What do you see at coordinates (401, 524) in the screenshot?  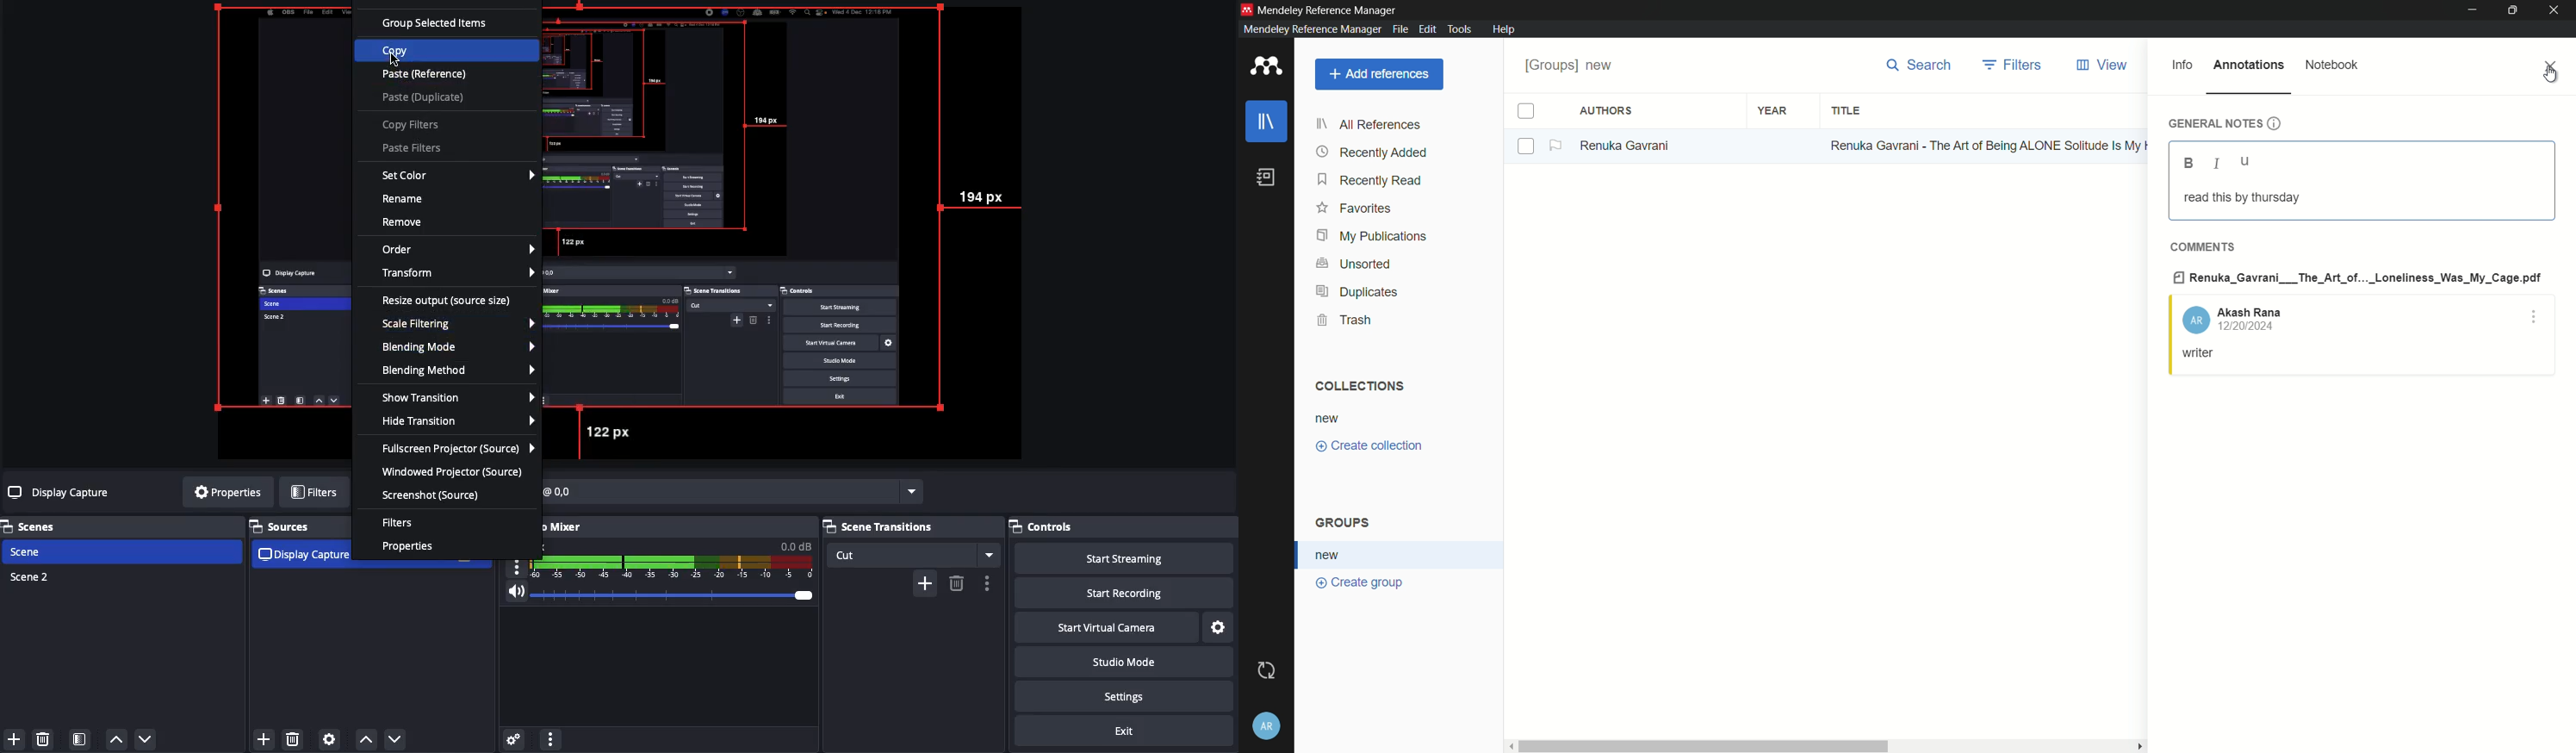 I see `Filter` at bounding box center [401, 524].